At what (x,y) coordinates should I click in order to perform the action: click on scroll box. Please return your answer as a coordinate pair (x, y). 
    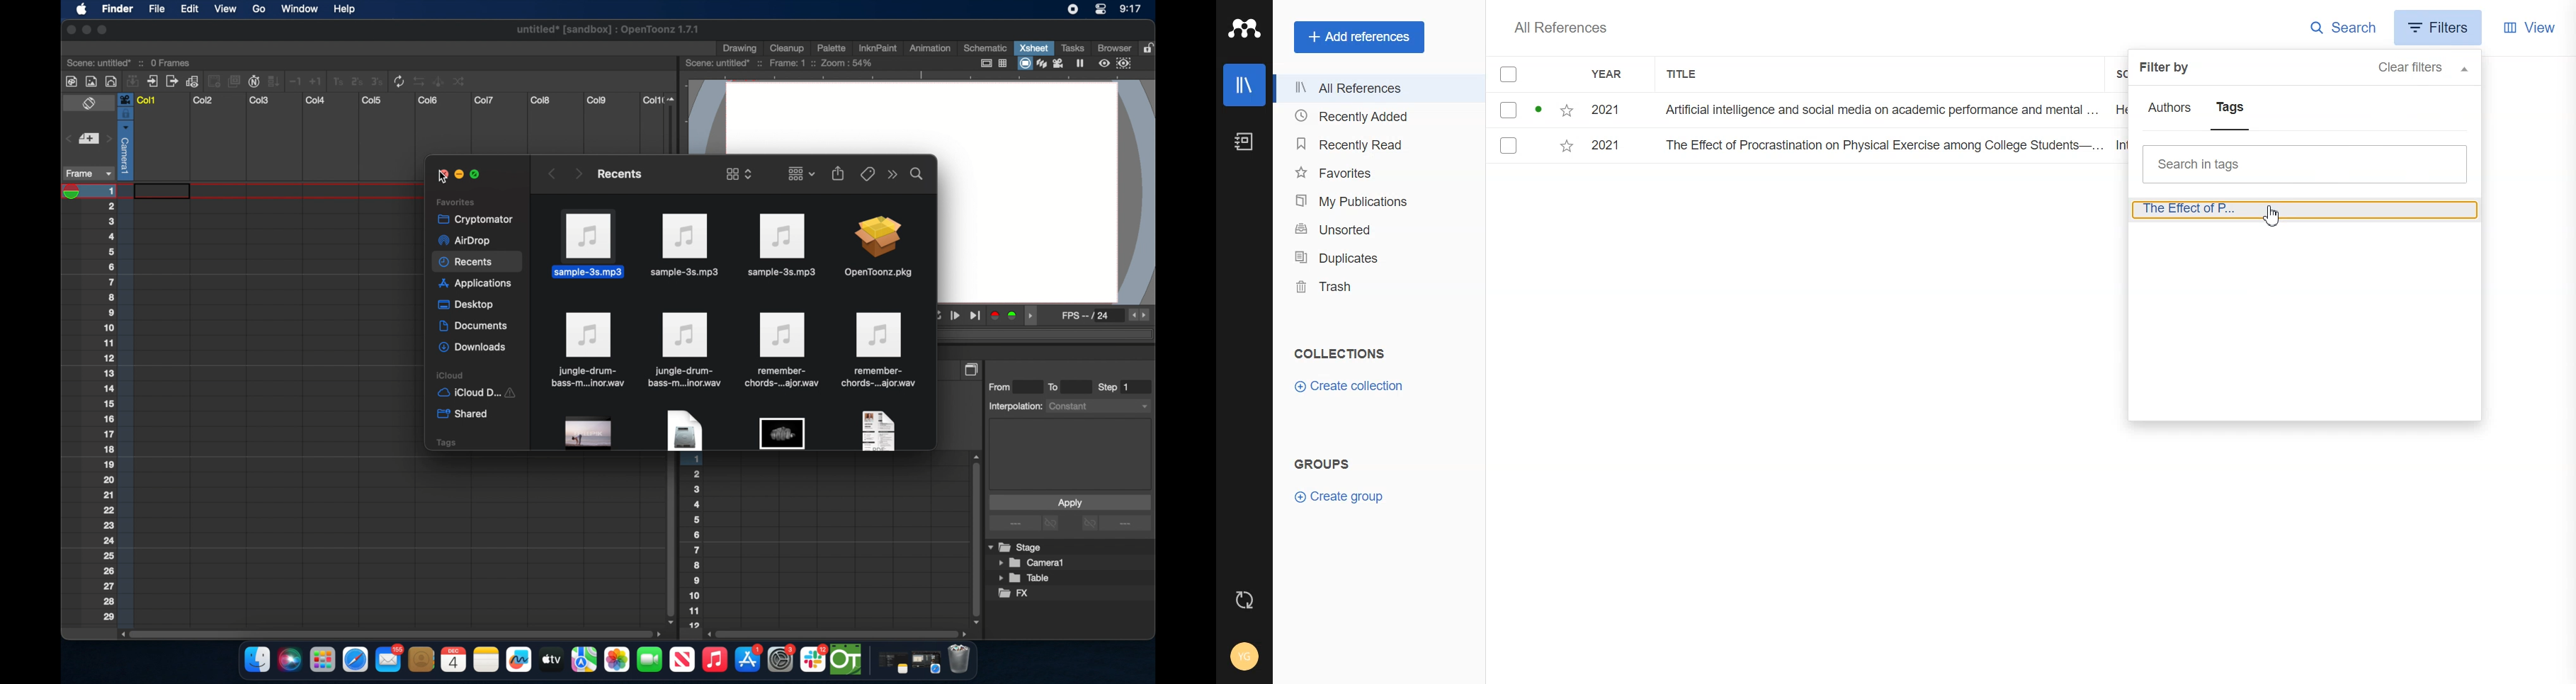
    Looking at the image, I should click on (974, 538).